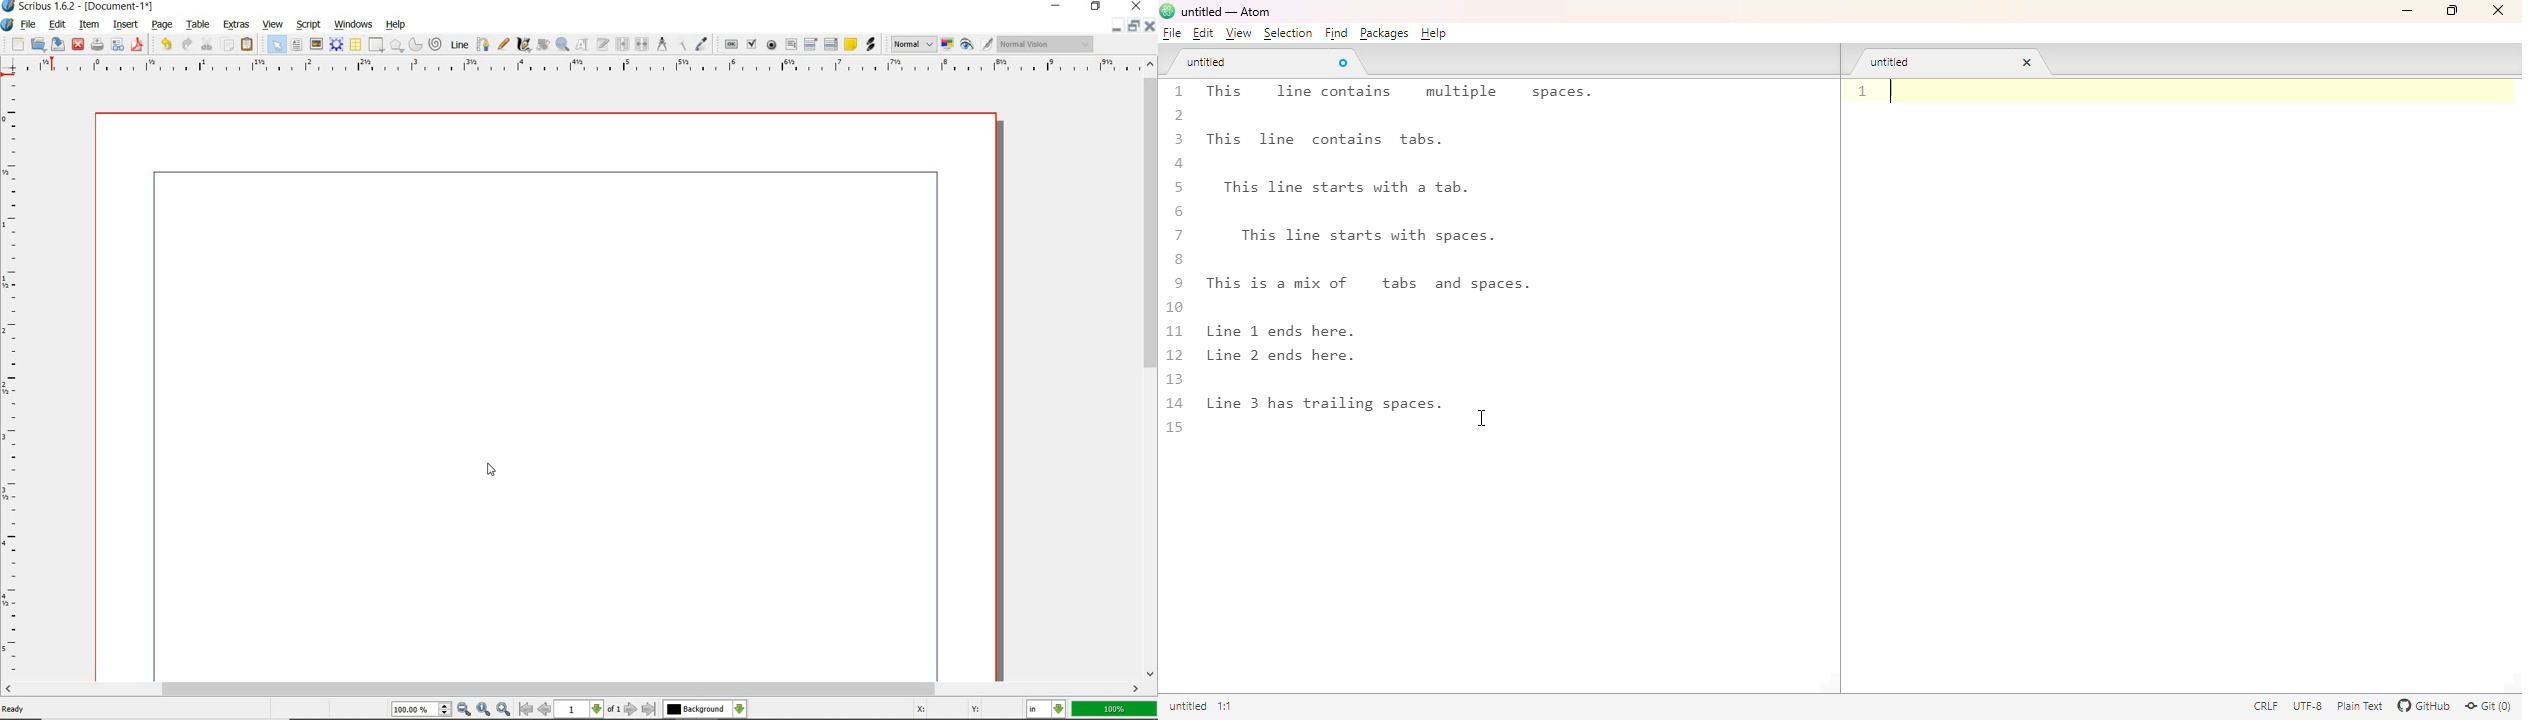 The height and width of the screenshot is (728, 2548). Describe the element at coordinates (461, 44) in the screenshot. I see `line` at that location.